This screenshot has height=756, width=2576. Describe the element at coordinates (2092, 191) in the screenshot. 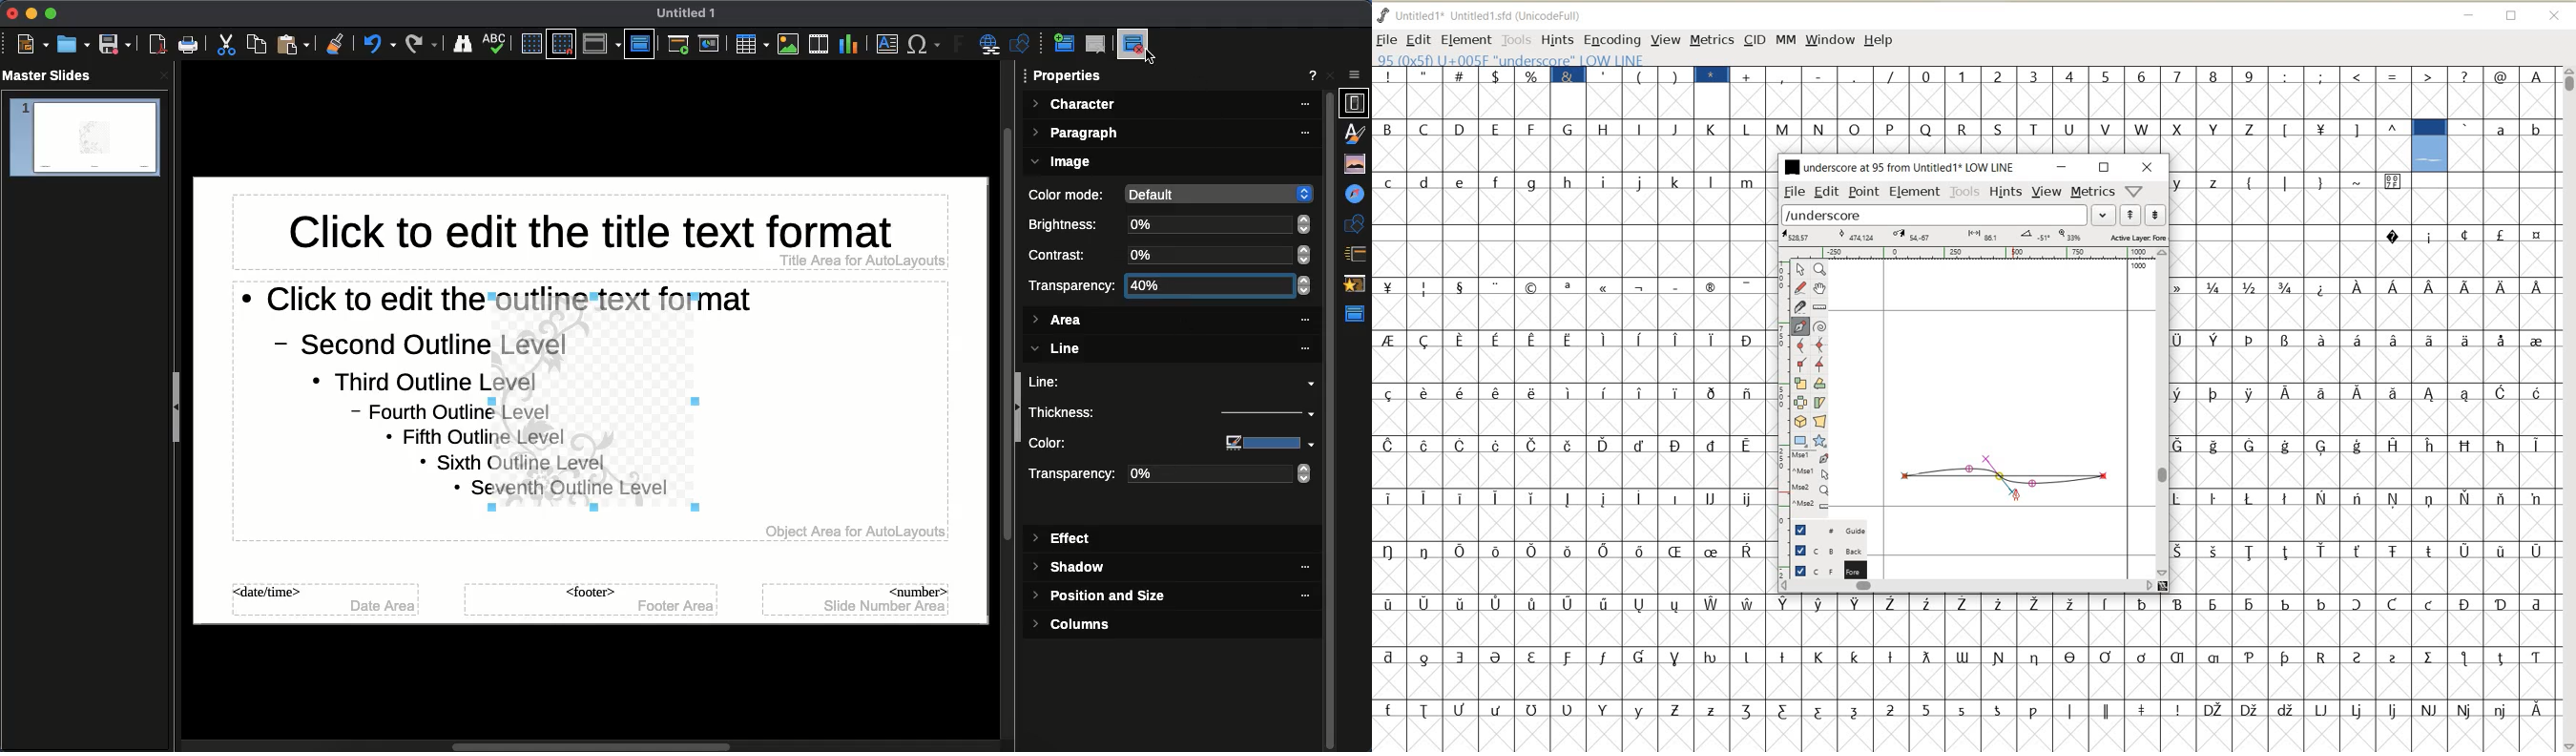

I see `metrics` at that location.